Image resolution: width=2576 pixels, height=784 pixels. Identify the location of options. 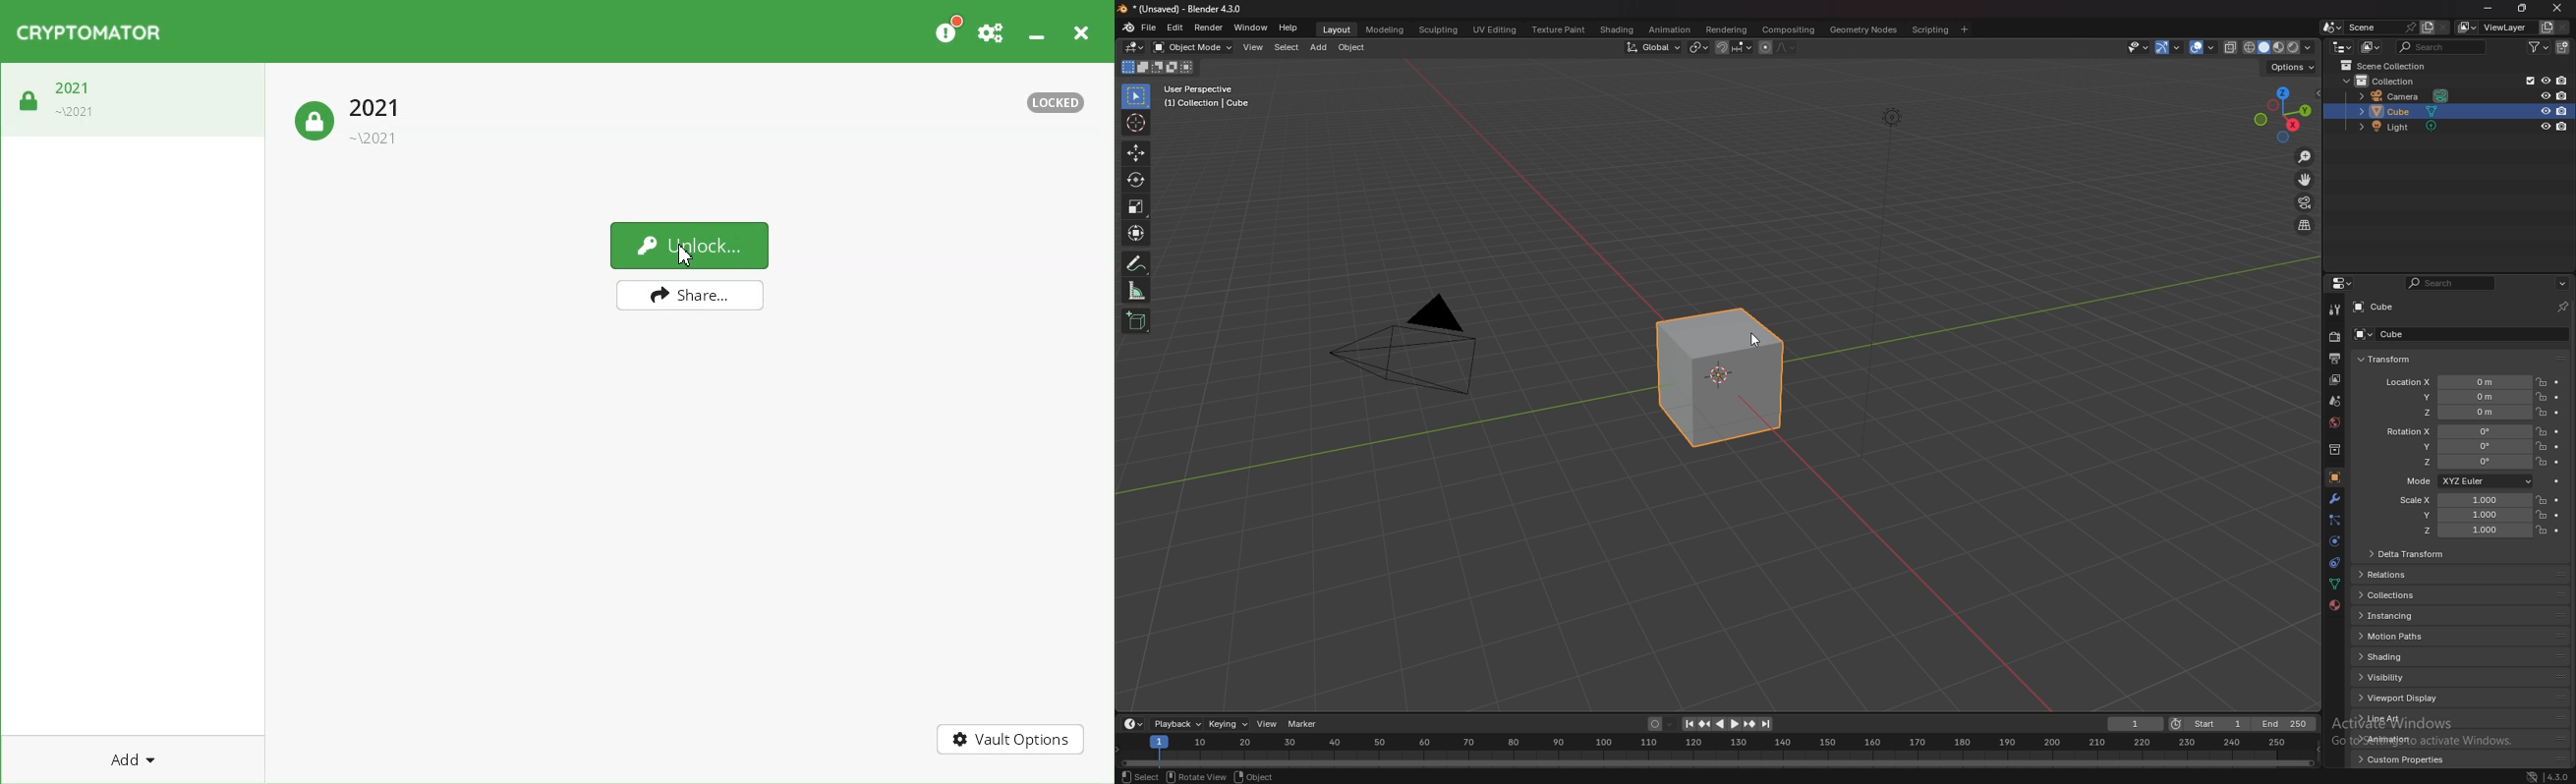
(2291, 67).